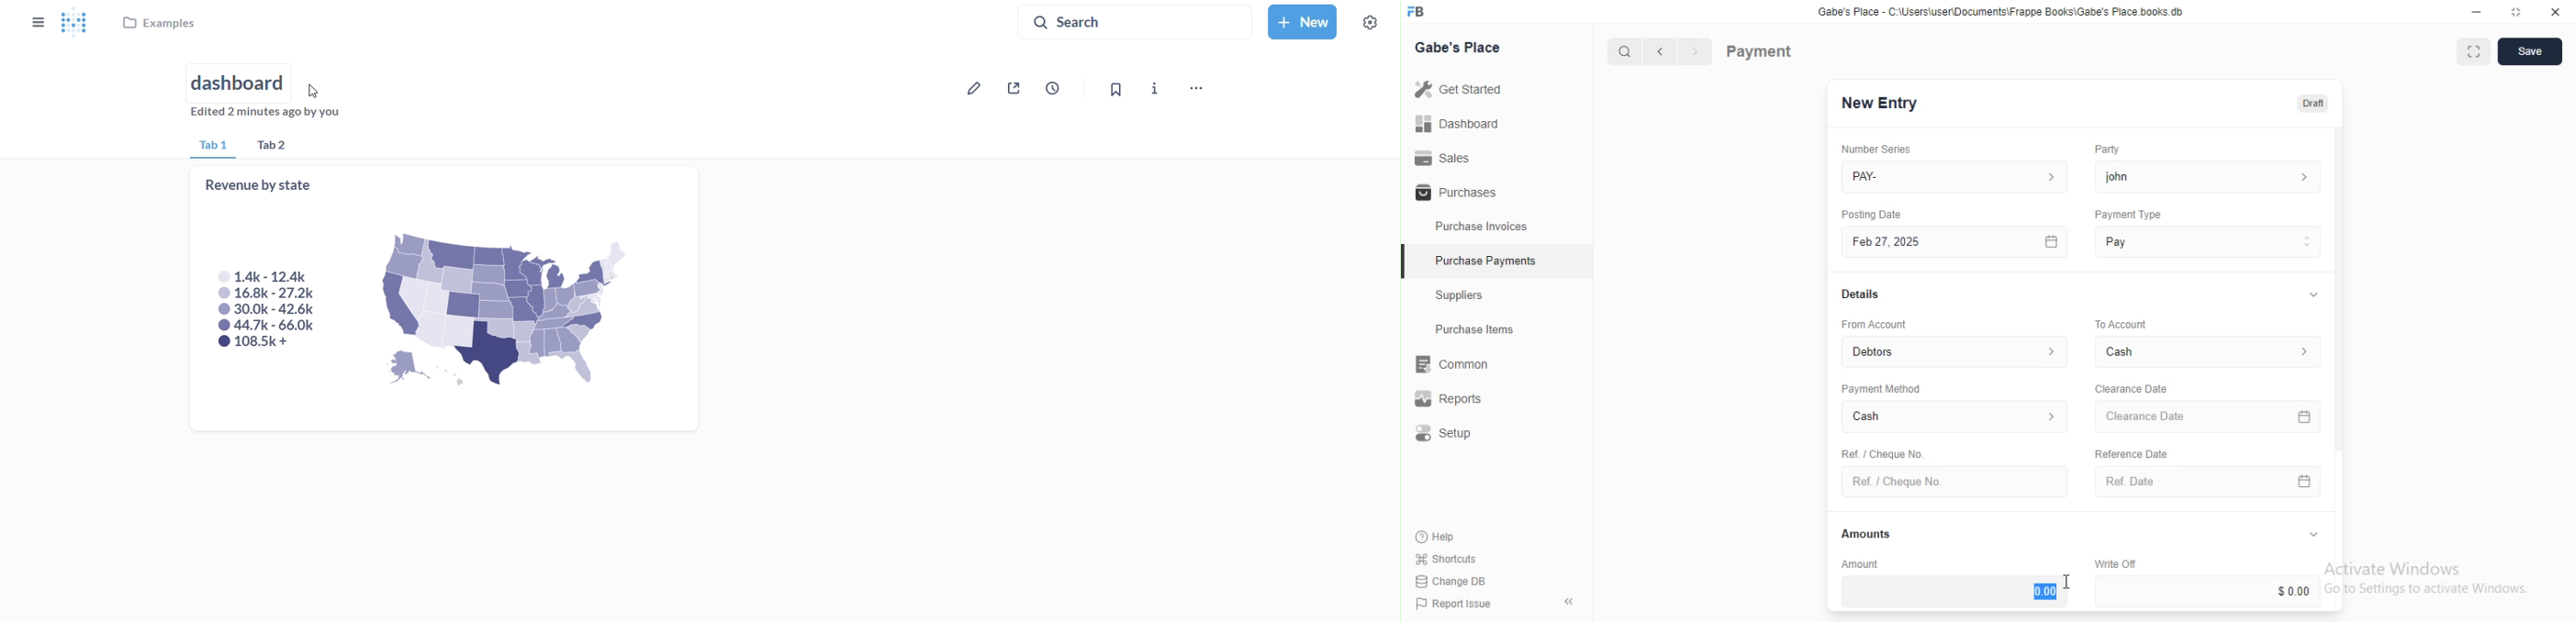  I want to click on Ret. / Cheque No., so click(1880, 452).